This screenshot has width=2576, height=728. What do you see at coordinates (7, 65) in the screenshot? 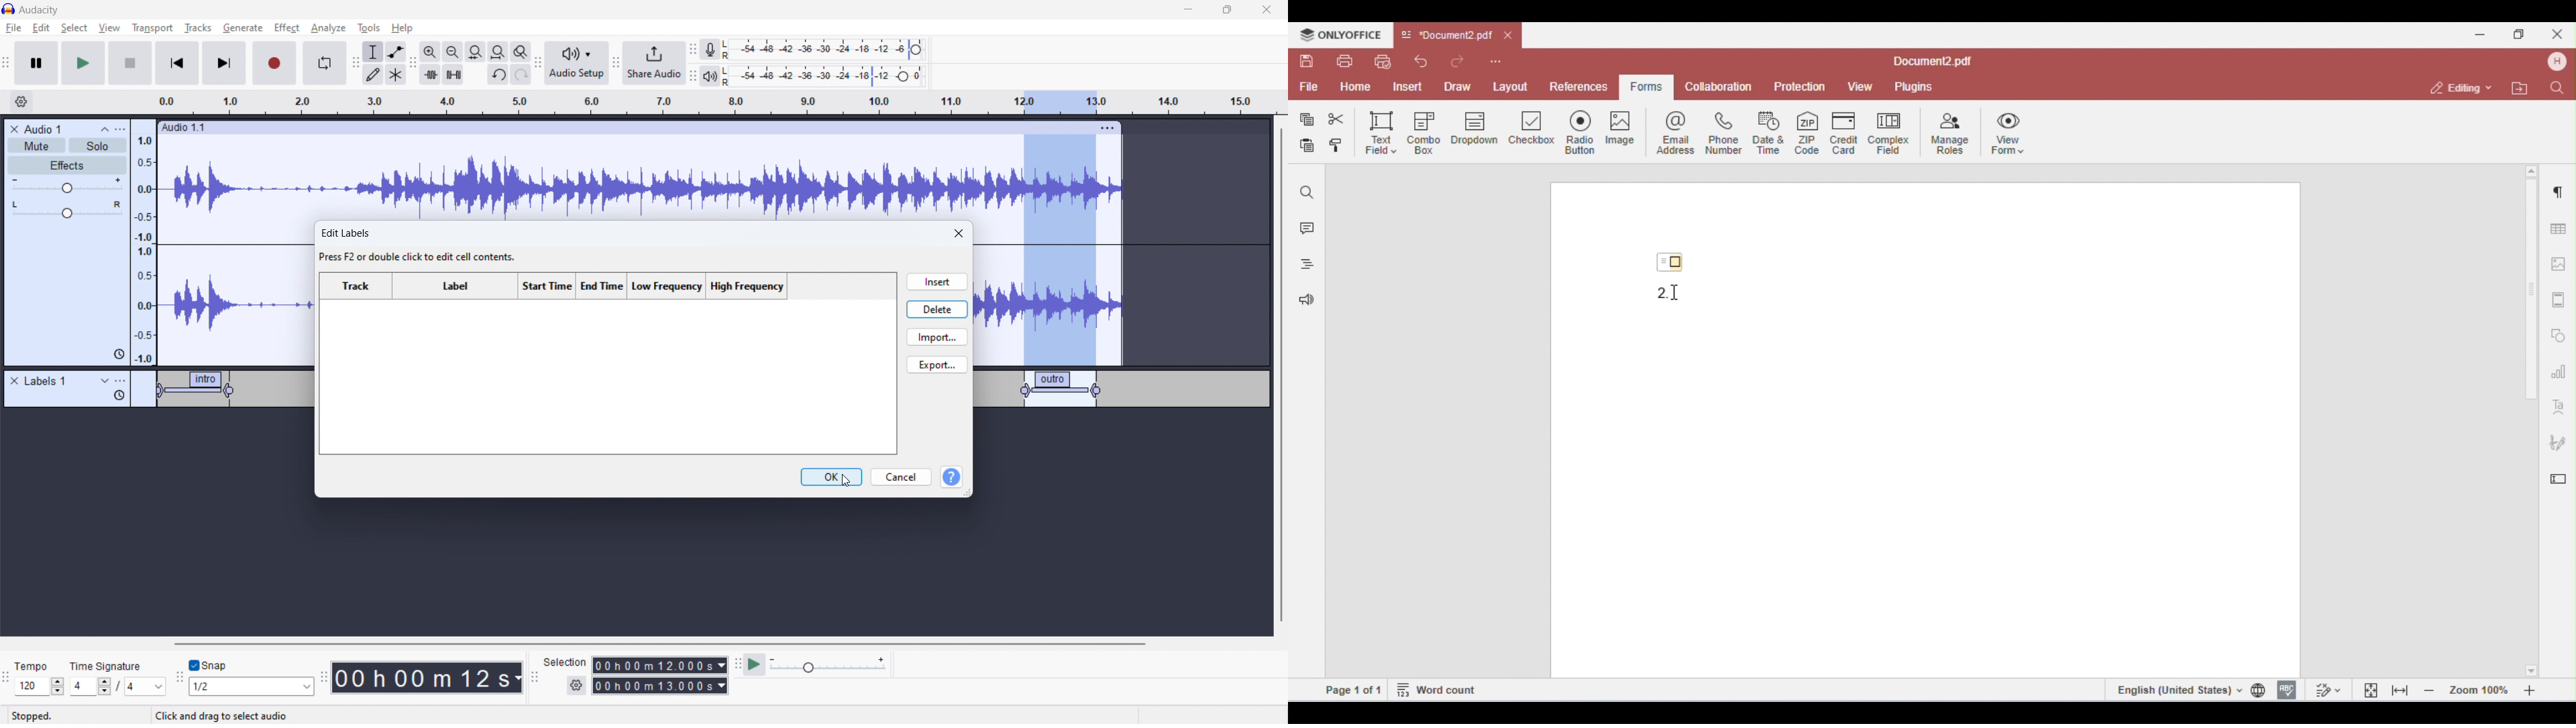
I see `transport toolbar` at bounding box center [7, 65].